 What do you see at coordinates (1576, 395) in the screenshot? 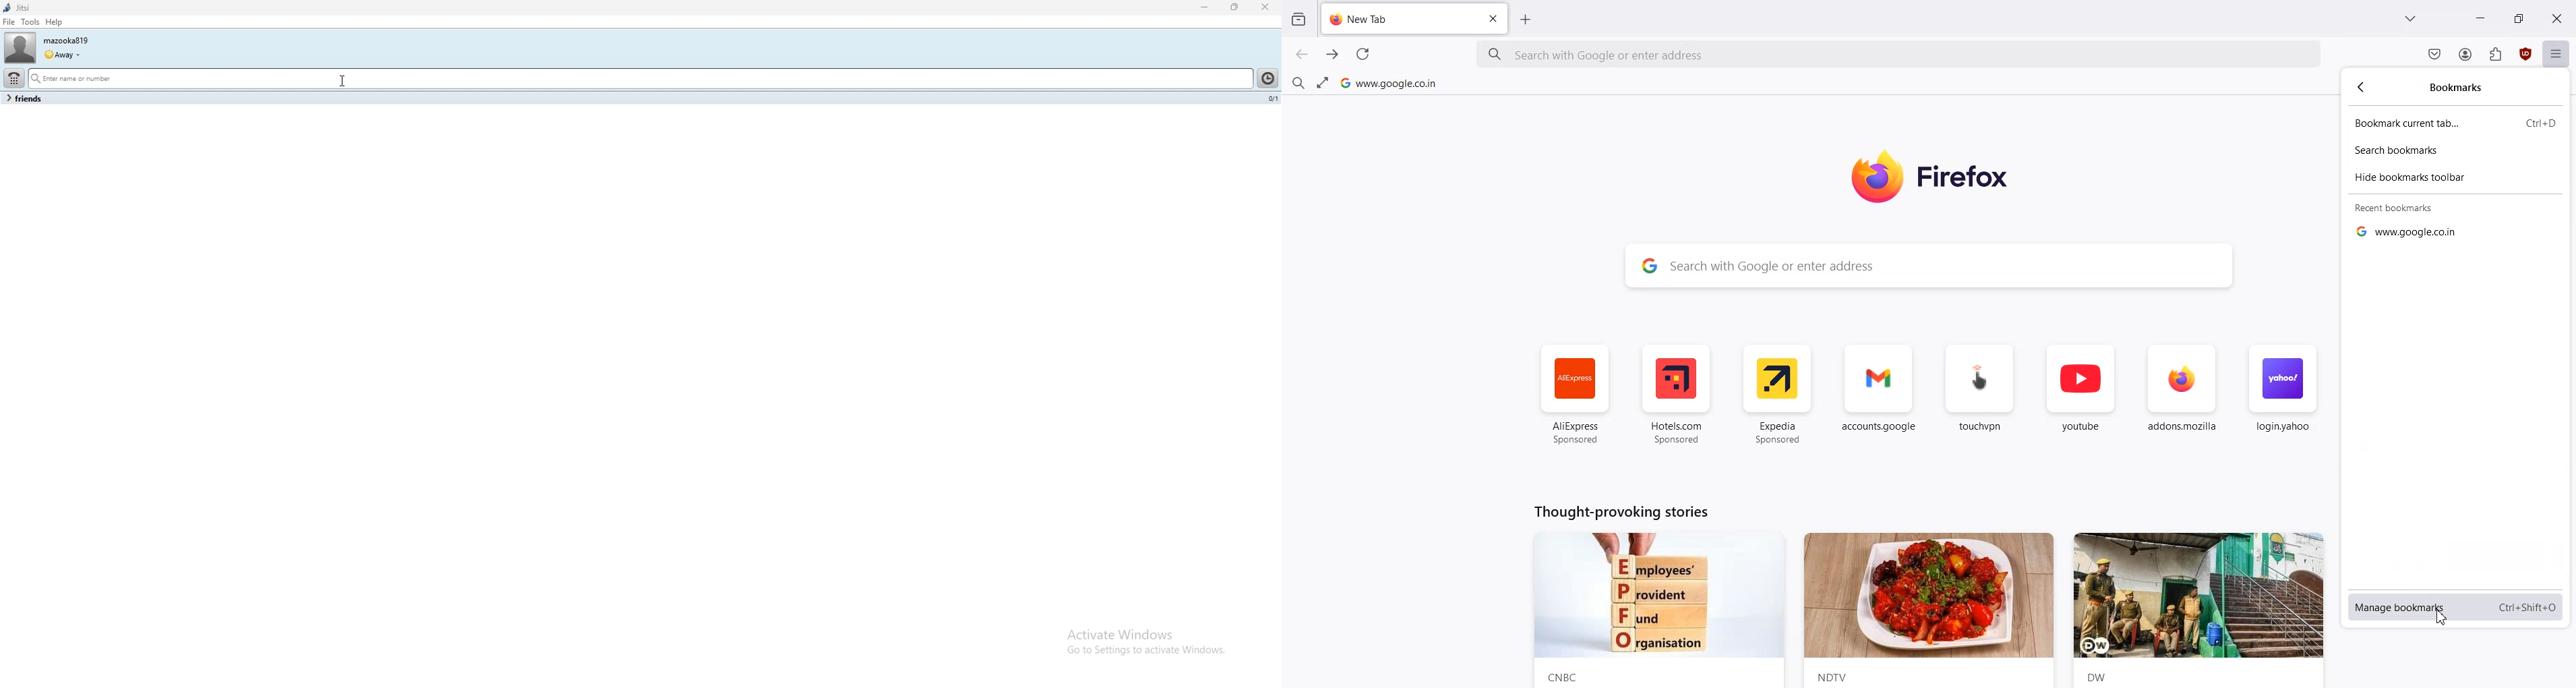
I see `AliExpress Sponsored` at bounding box center [1576, 395].